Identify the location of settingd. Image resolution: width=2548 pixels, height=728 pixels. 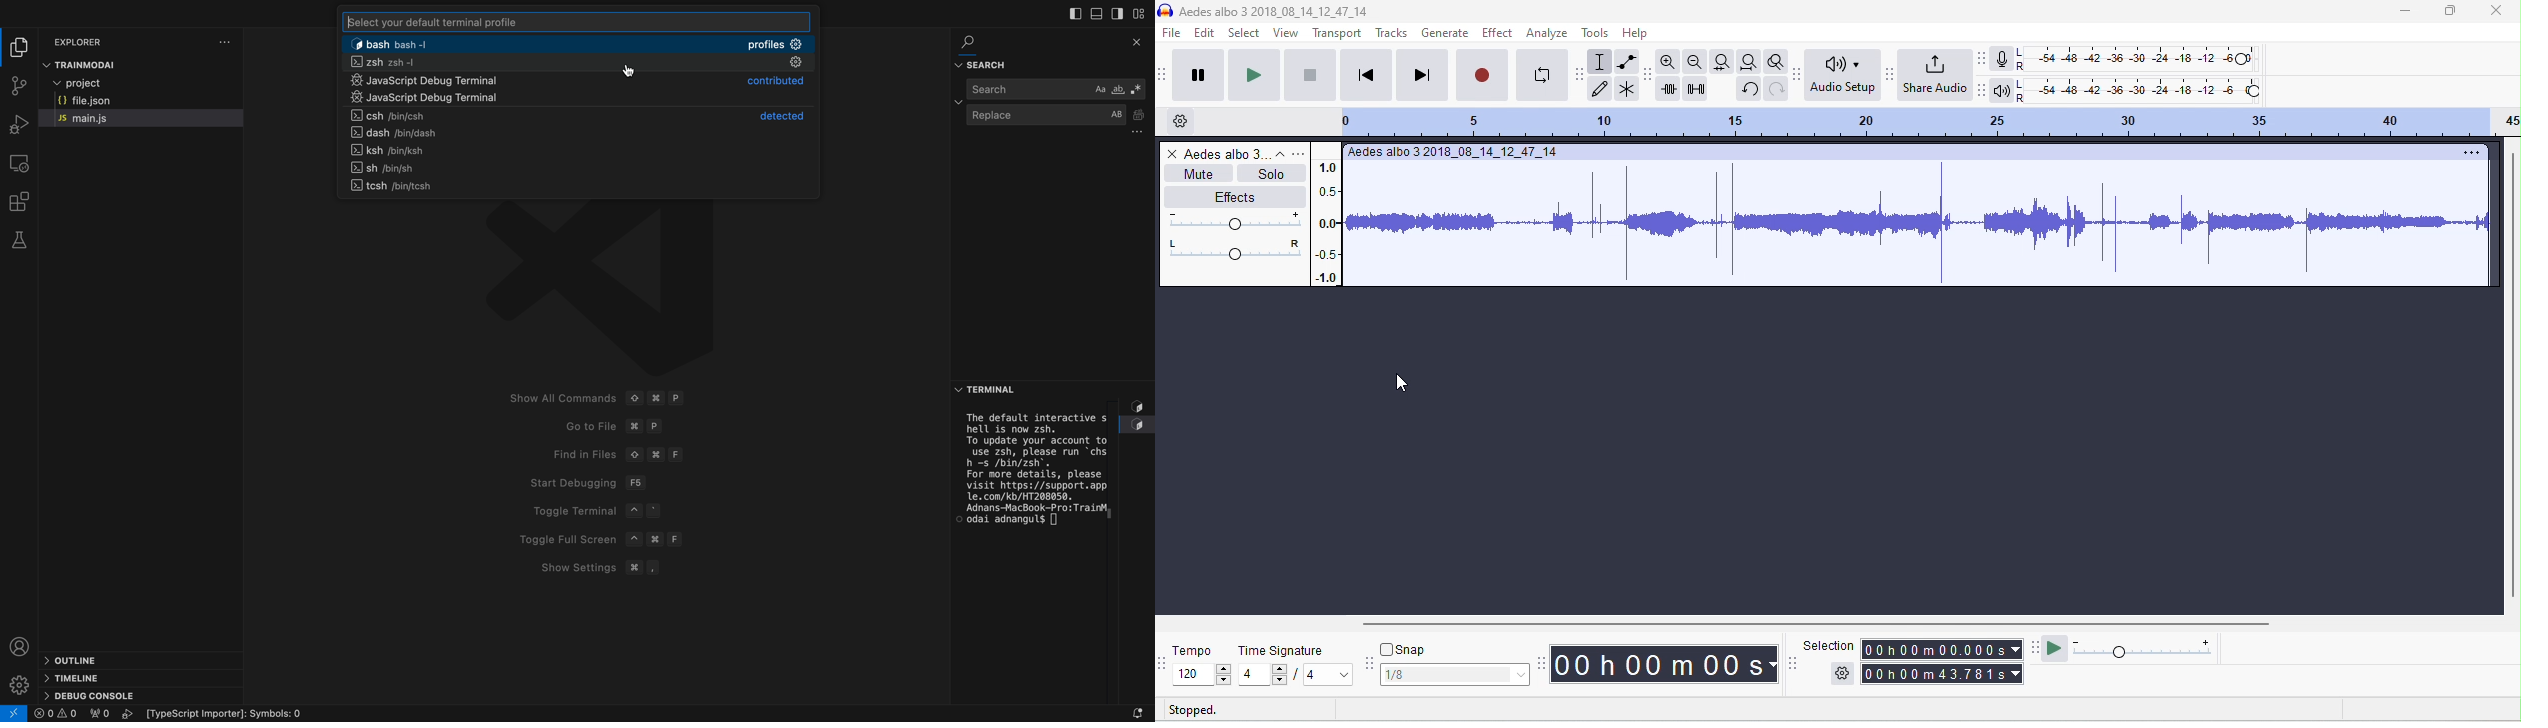
(225, 42).